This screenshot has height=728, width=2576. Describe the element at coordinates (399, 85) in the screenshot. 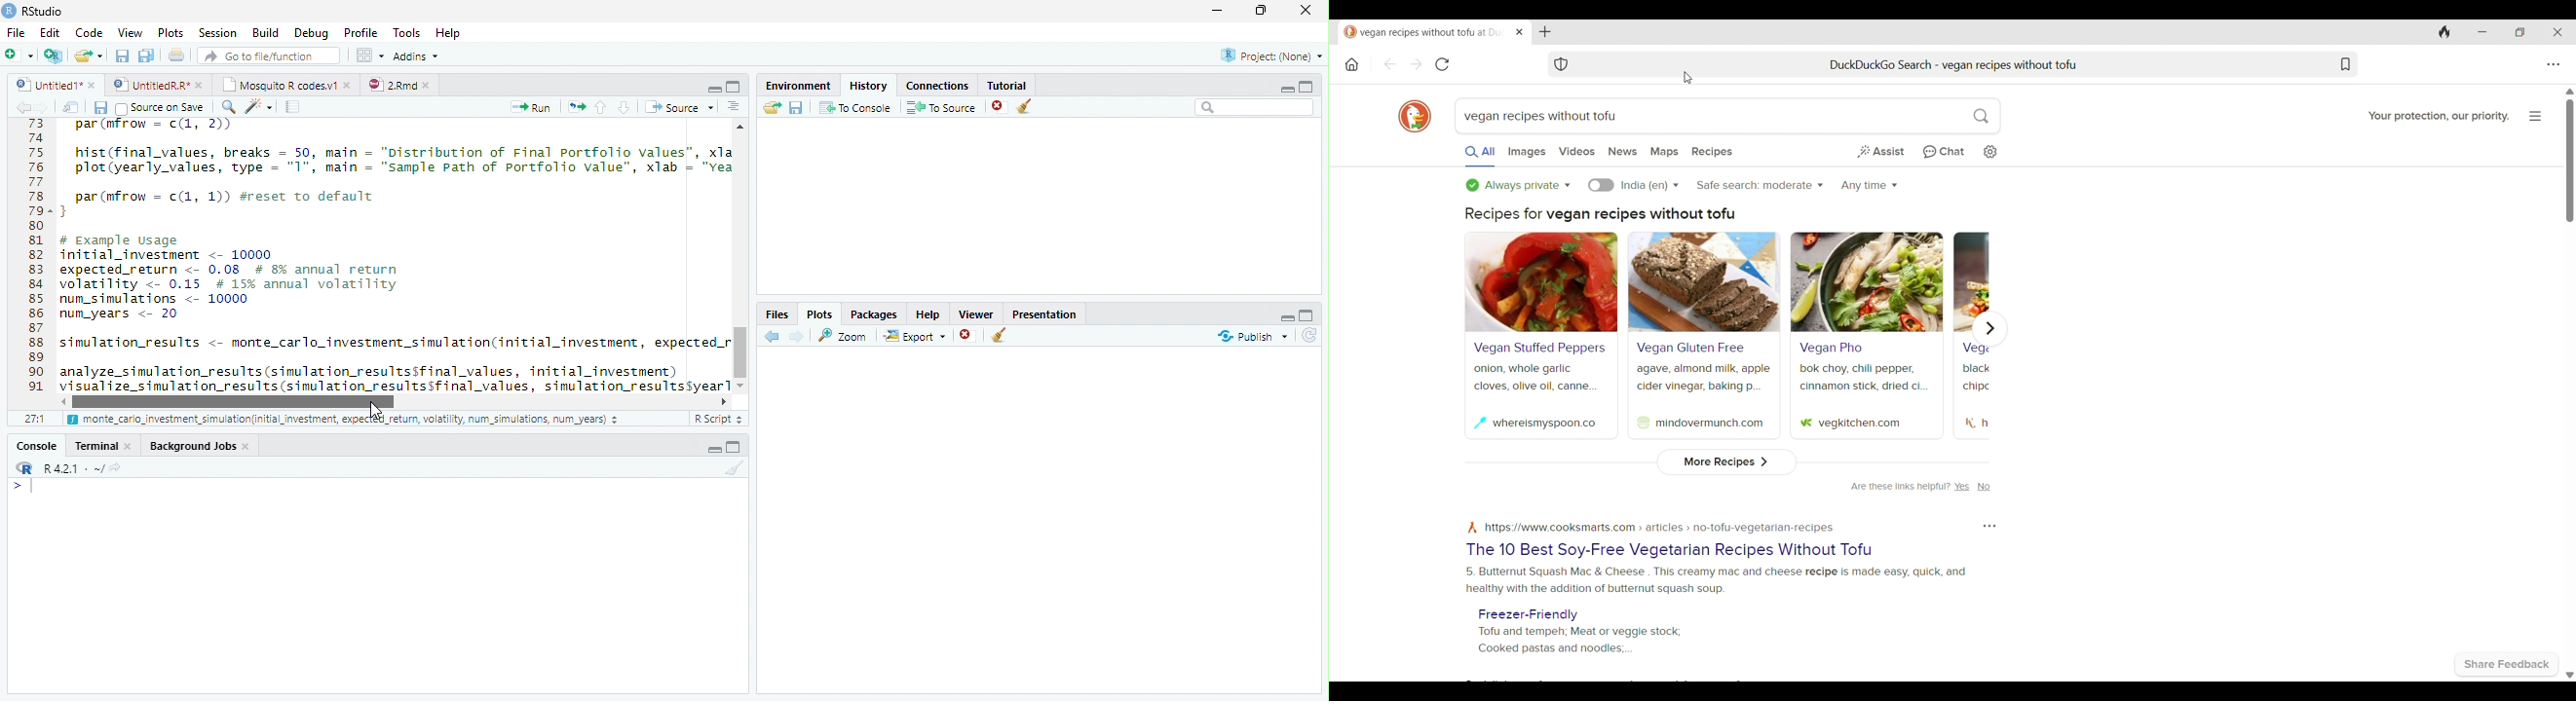

I see `2.Rmd` at that location.